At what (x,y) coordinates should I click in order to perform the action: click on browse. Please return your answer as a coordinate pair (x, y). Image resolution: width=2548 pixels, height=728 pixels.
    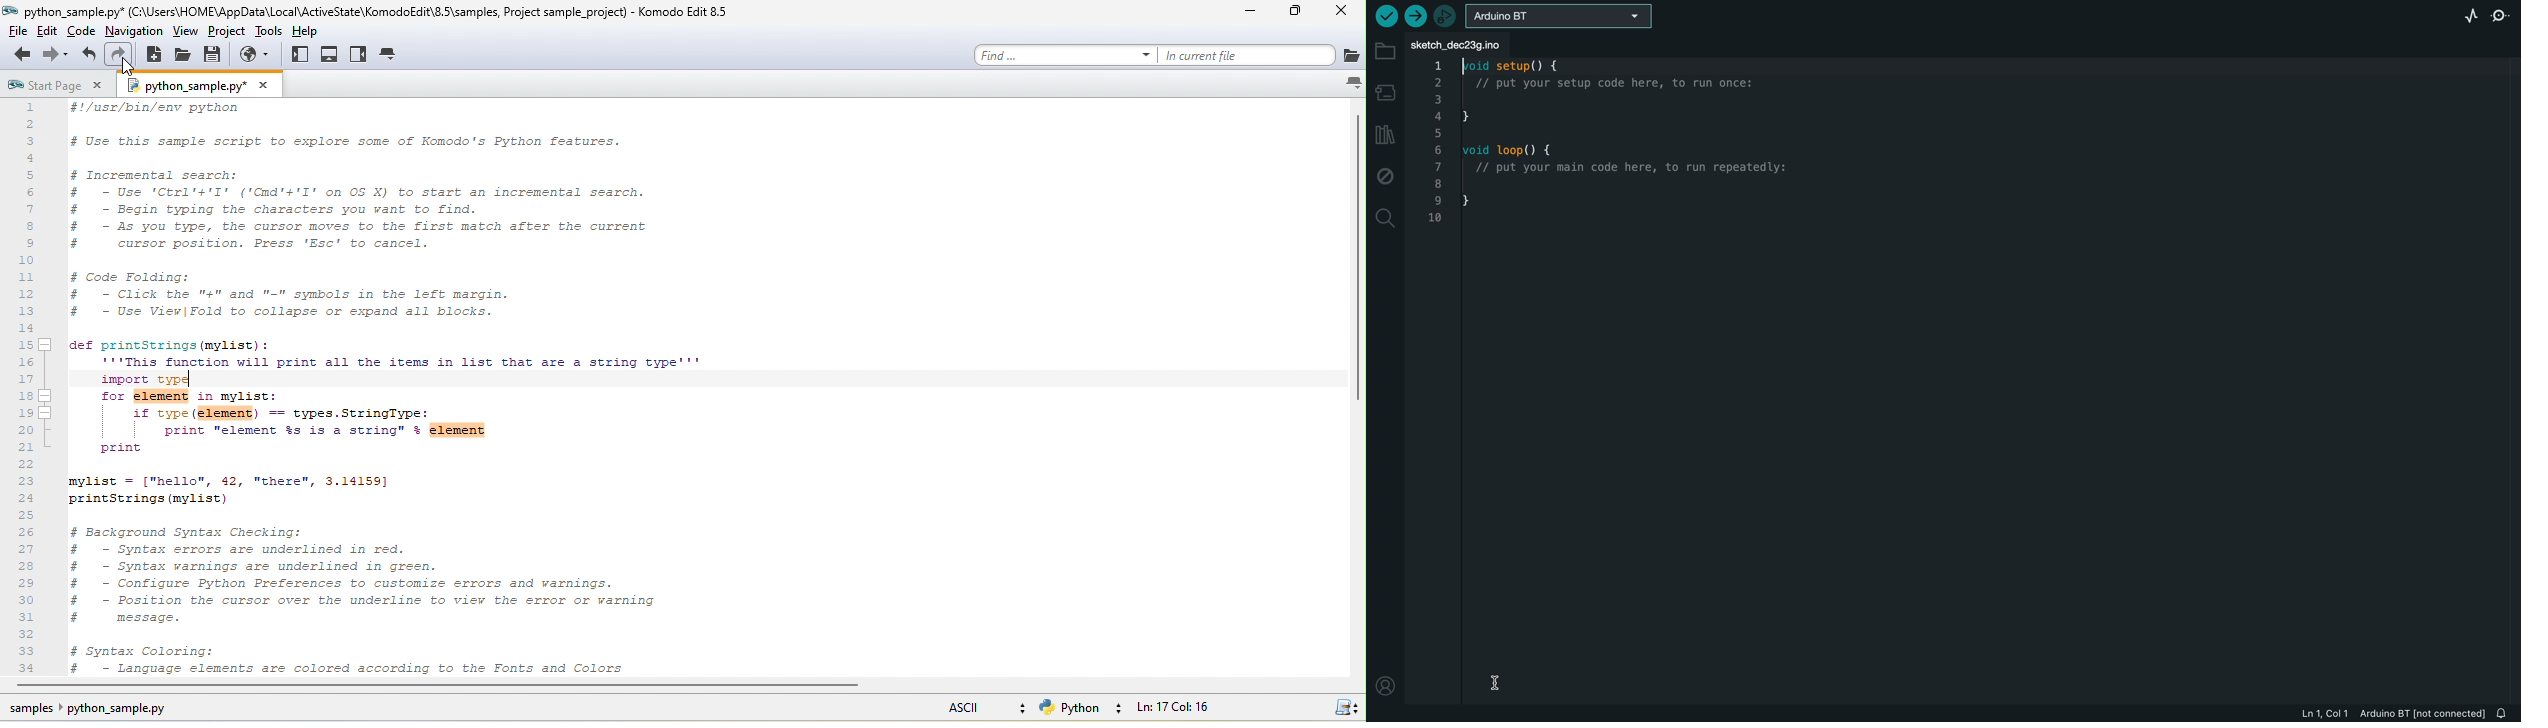
    Looking at the image, I should click on (1351, 53).